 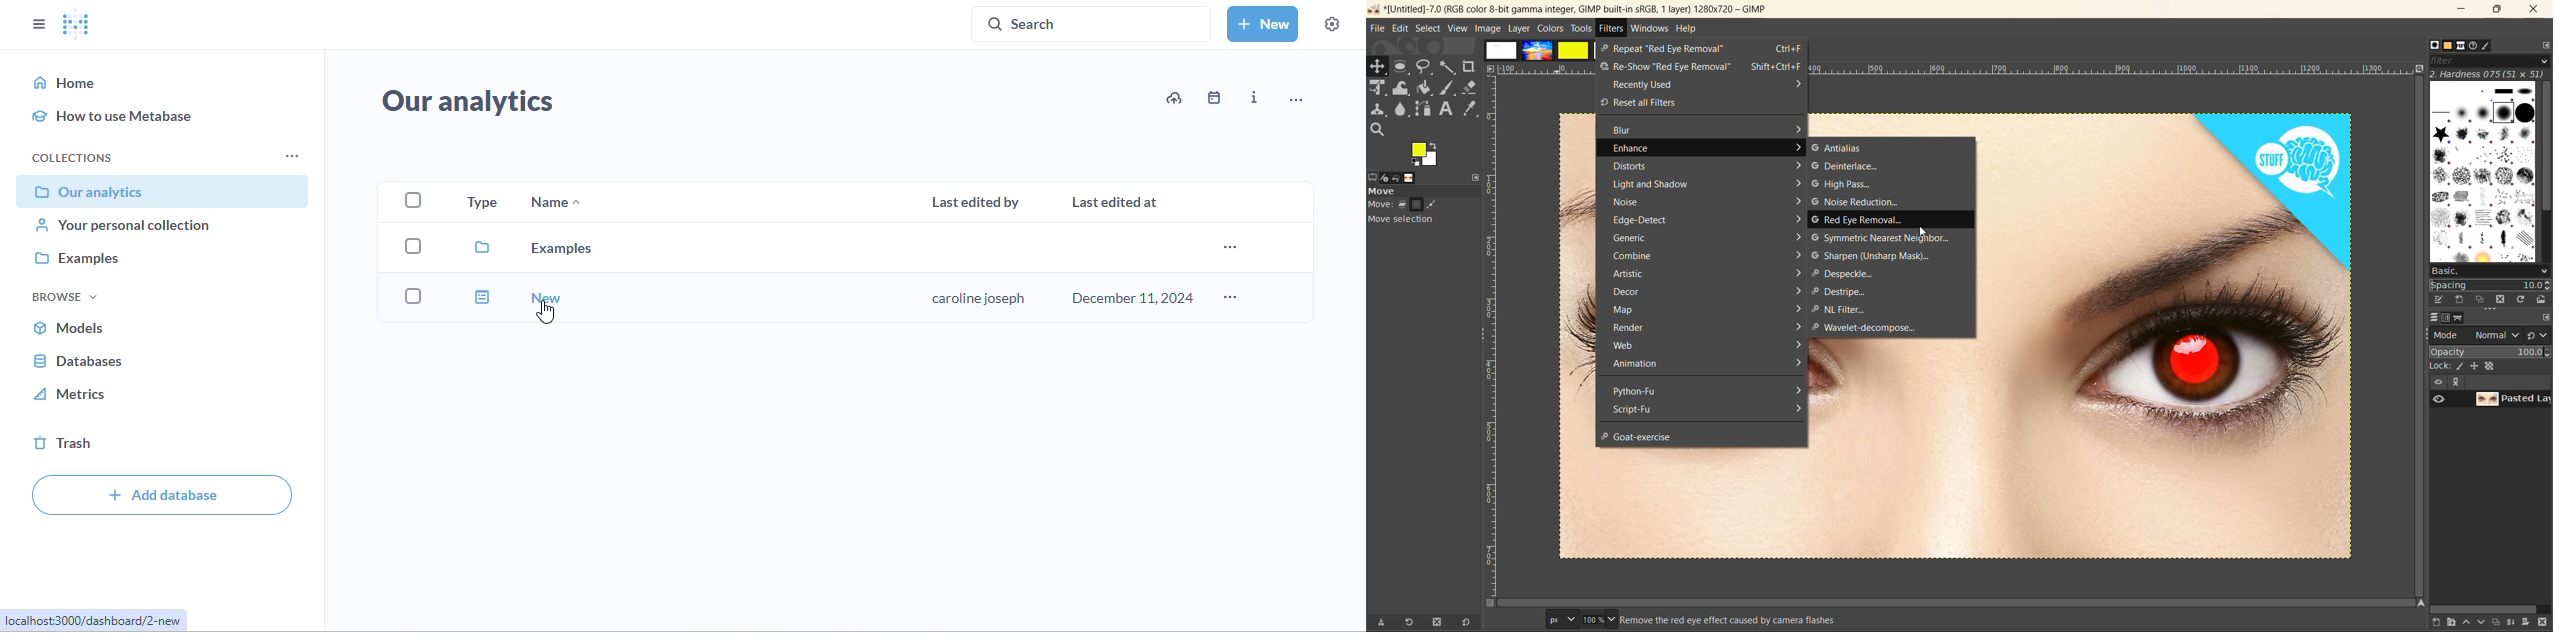 What do you see at coordinates (1846, 309) in the screenshot?
I see `NL filter` at bounding box center [1846, 309].